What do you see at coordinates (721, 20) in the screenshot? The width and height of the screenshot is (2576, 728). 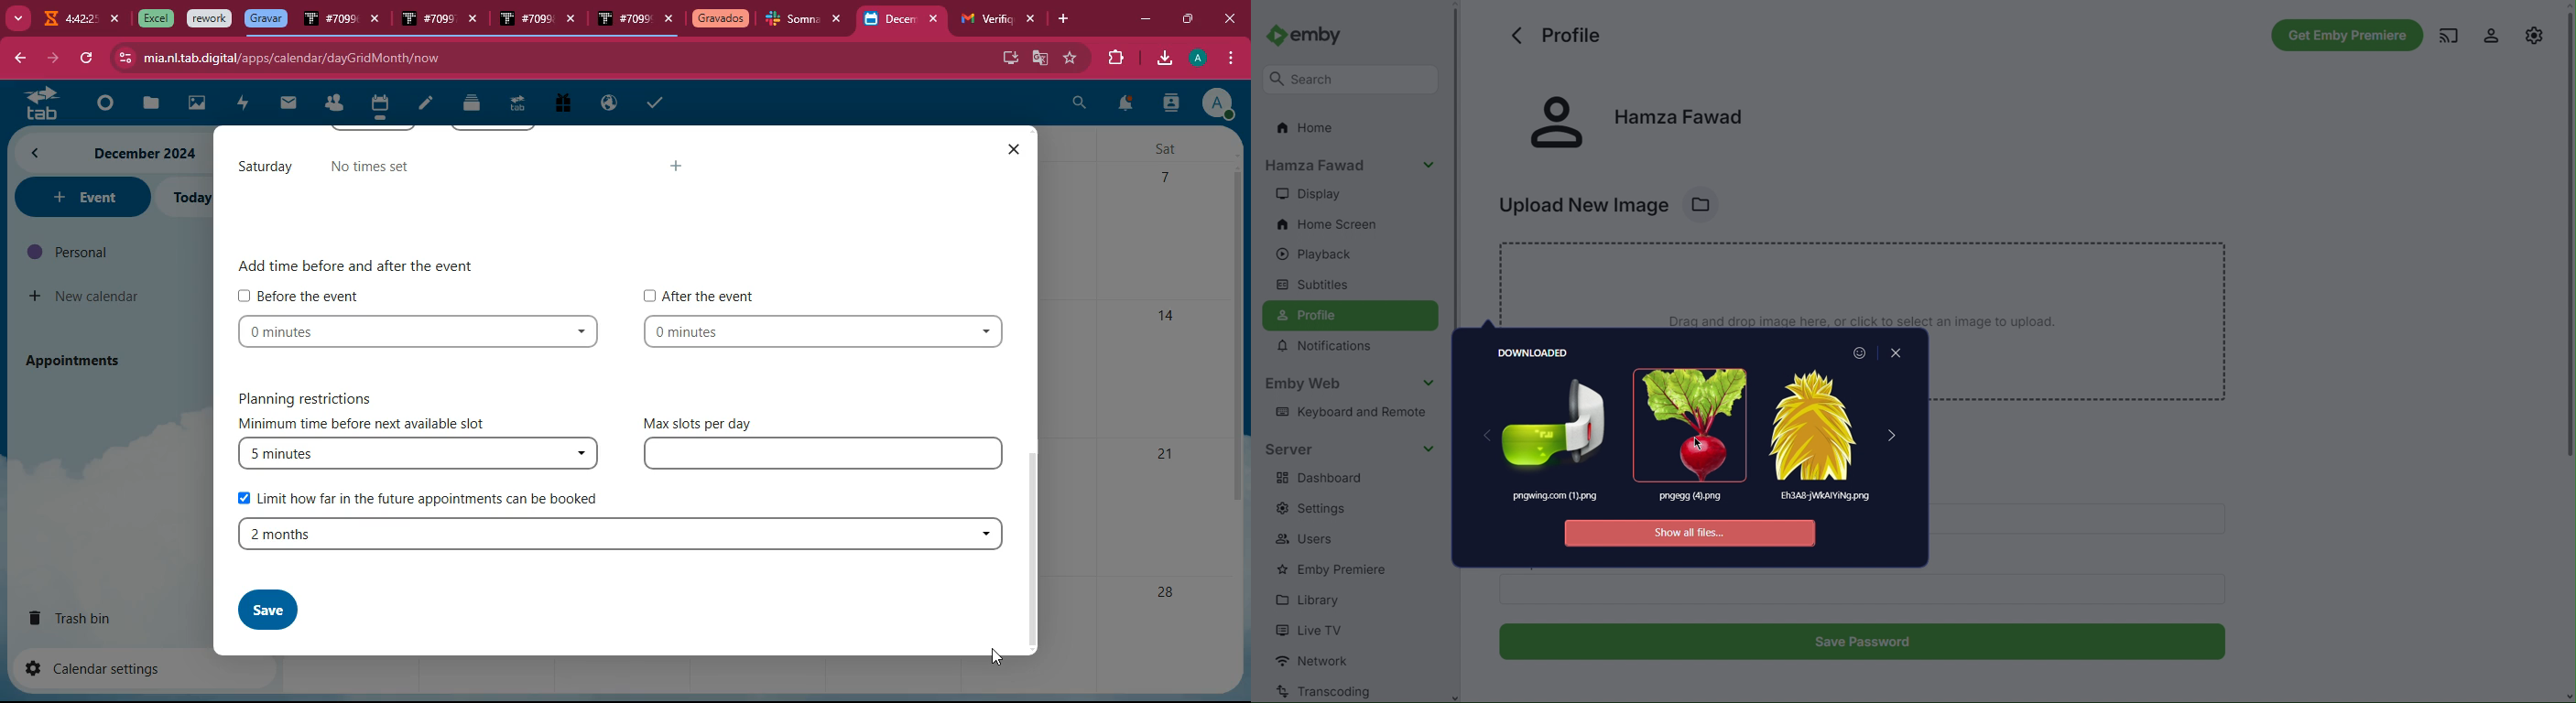 I see `tab` at bounding box center [721, 20].